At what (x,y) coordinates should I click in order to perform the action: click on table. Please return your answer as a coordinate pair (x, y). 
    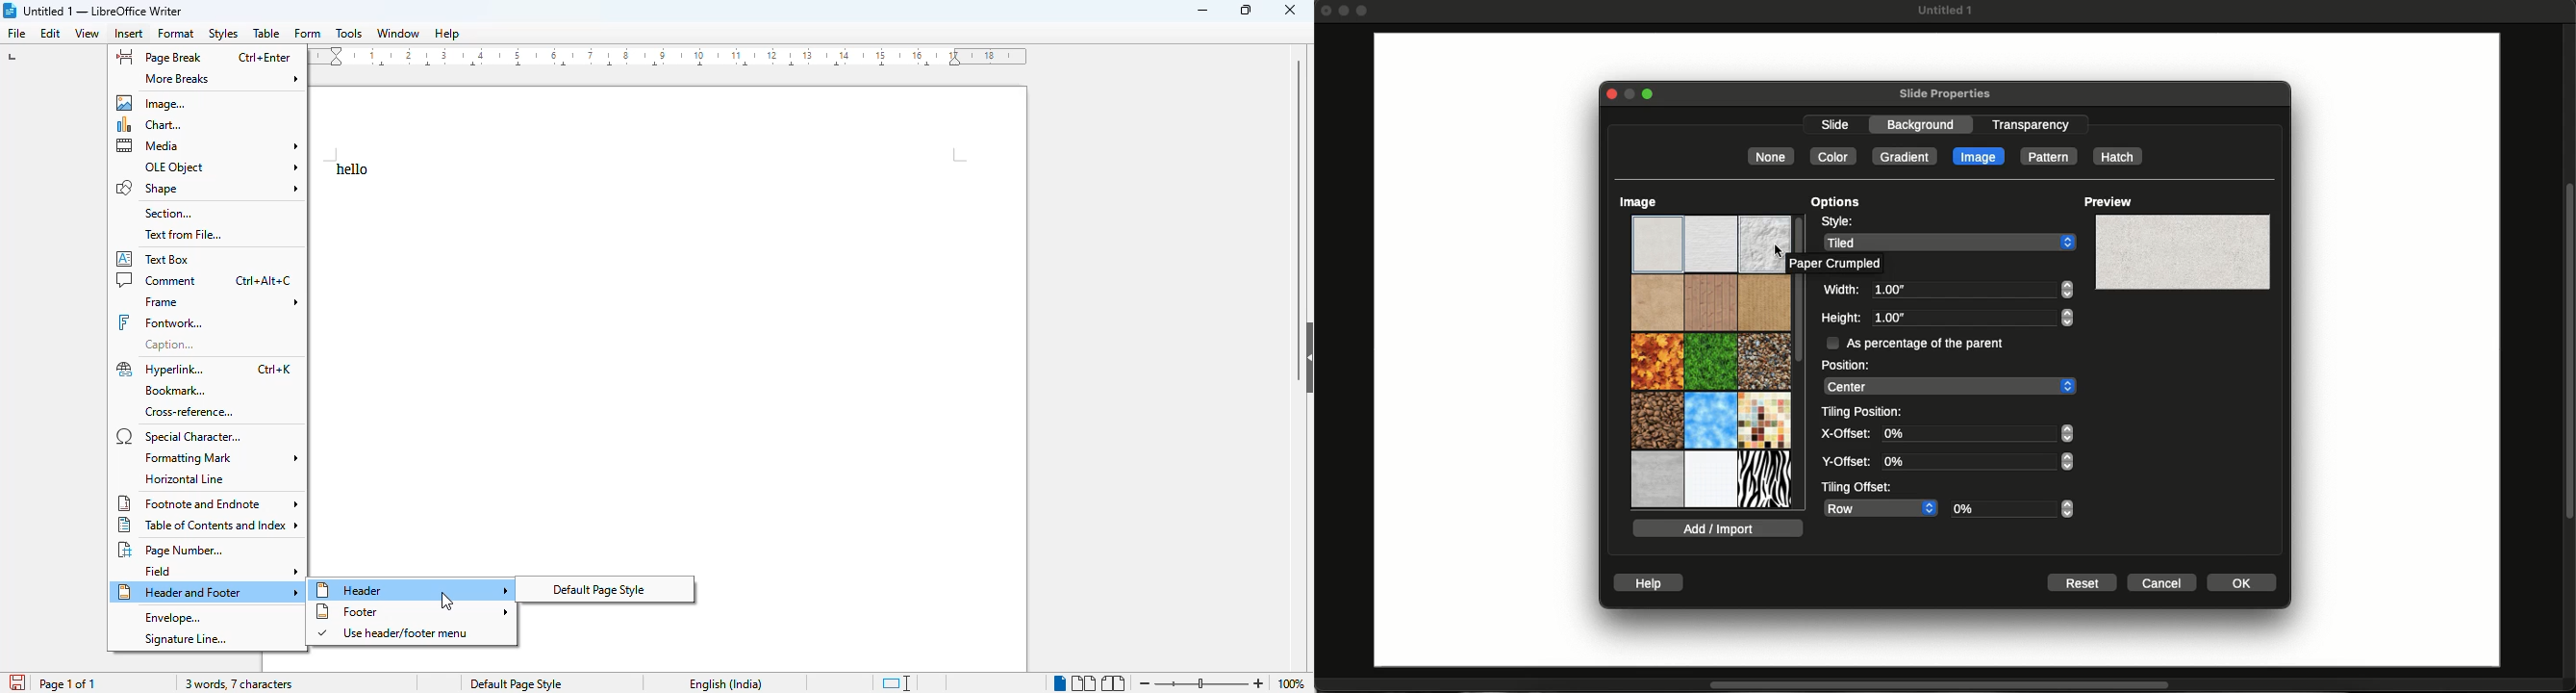
    Looking at the image, I should click on (266, 33).